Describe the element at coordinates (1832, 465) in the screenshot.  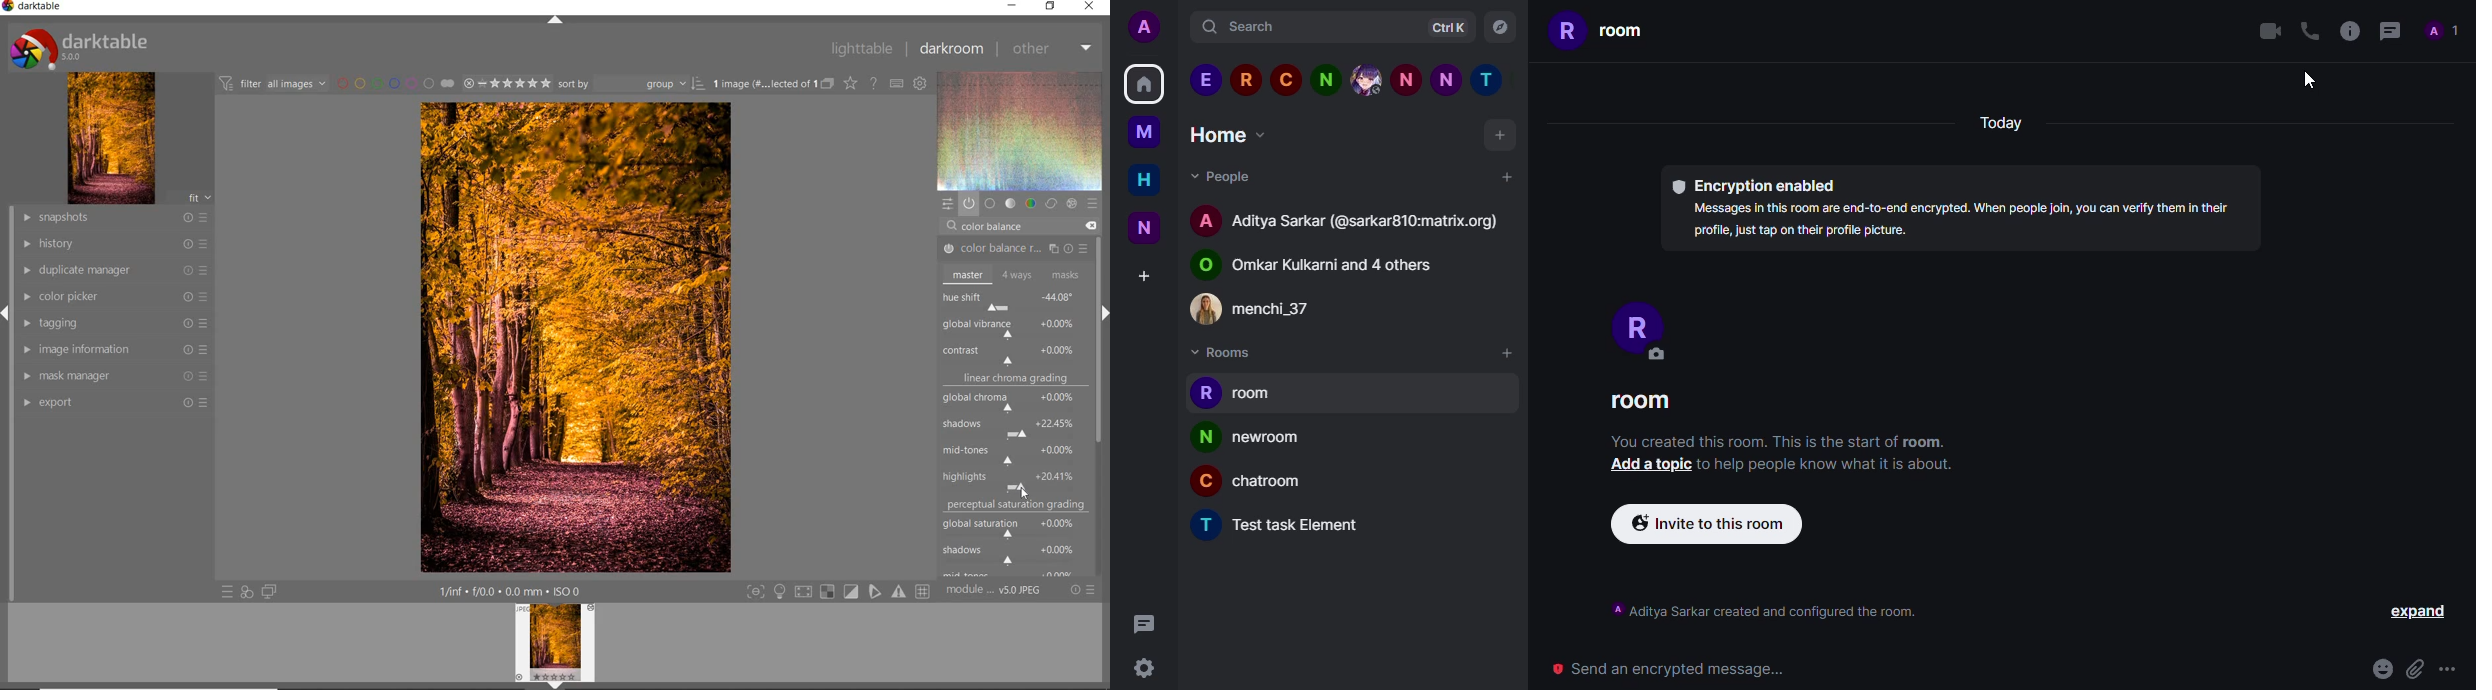
I see `info- to help people know what it is about.` at that location.